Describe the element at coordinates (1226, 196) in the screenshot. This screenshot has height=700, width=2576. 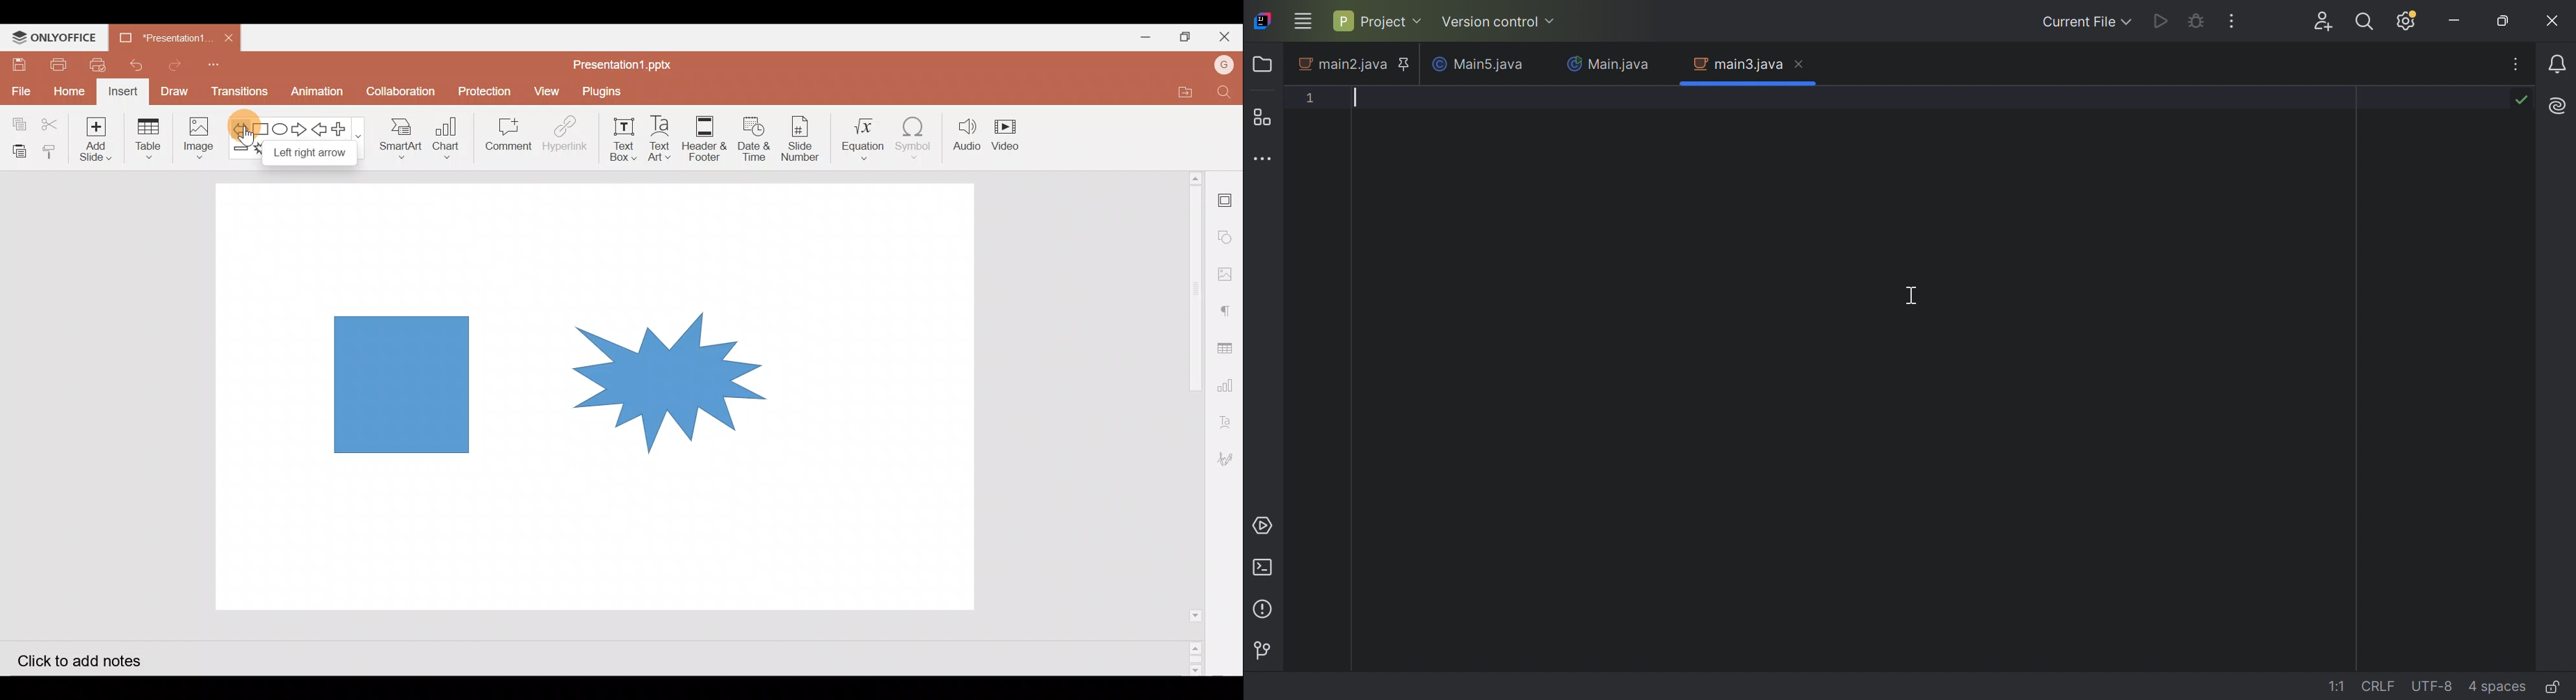
I see `Slide settings` at that location.